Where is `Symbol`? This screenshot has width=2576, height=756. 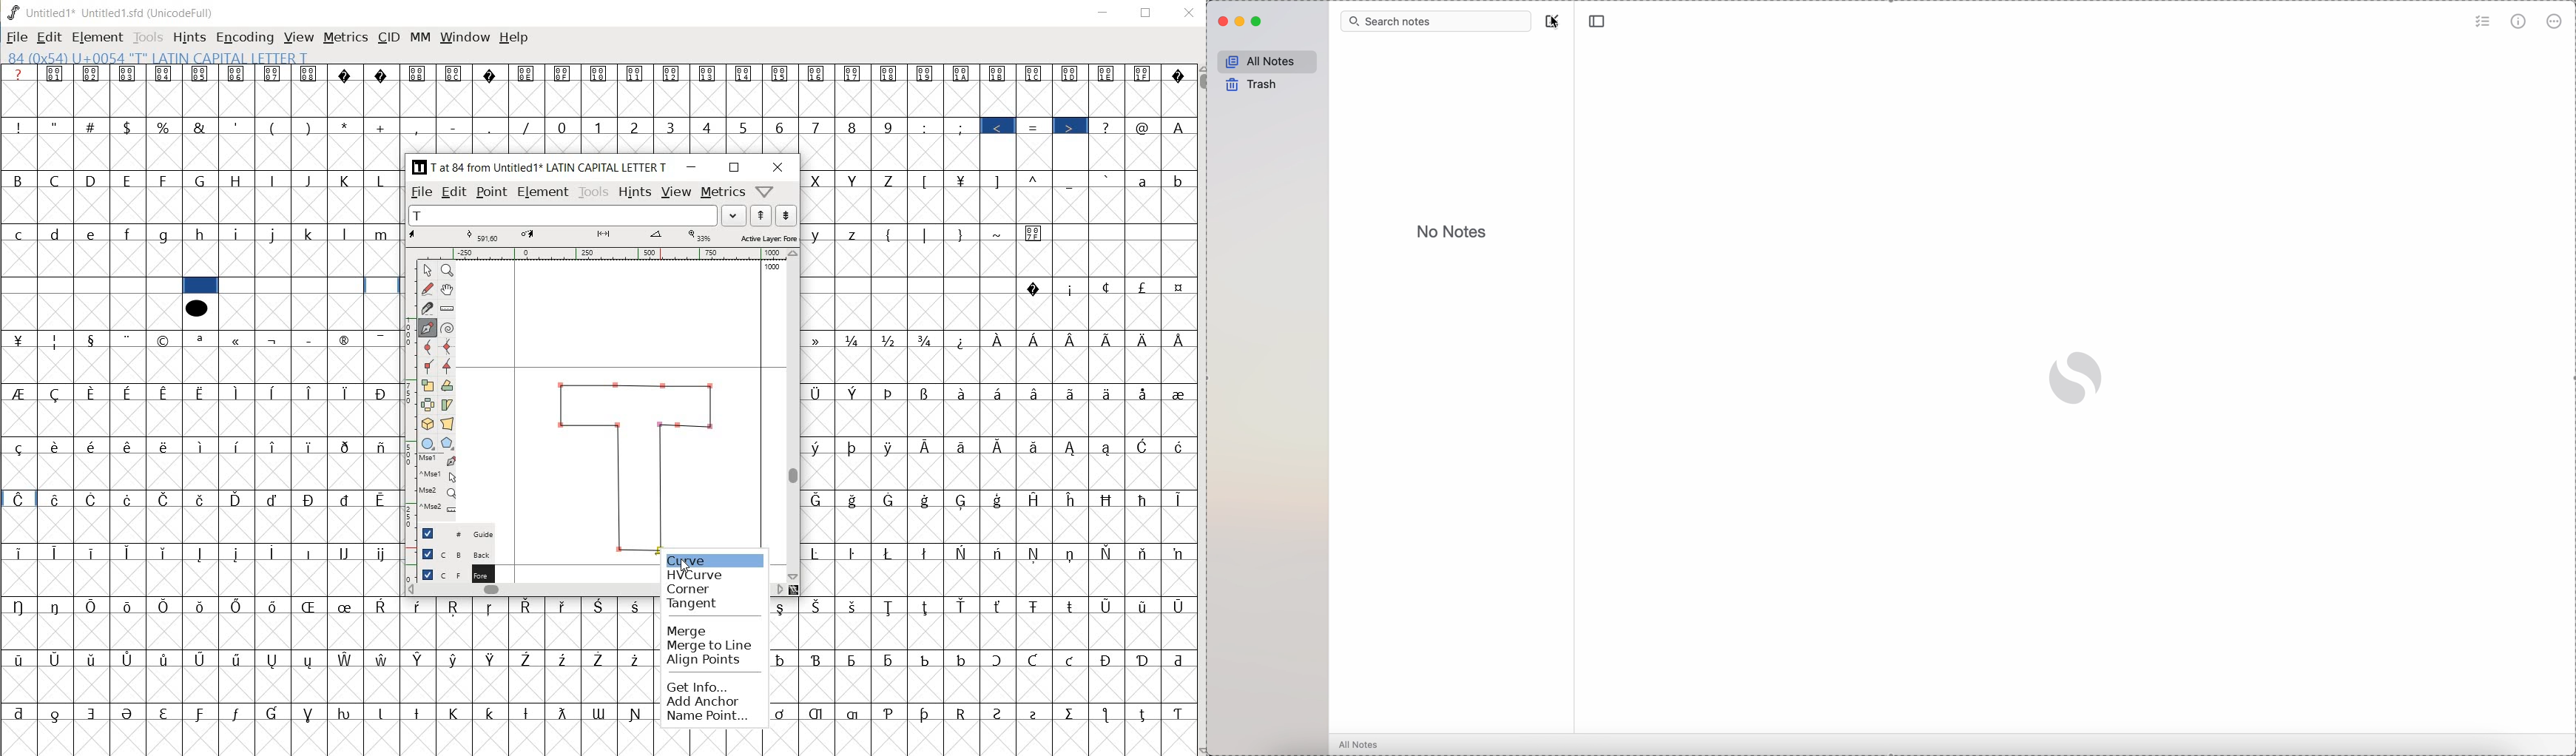 Symbol is located at coordinates (819, 499).